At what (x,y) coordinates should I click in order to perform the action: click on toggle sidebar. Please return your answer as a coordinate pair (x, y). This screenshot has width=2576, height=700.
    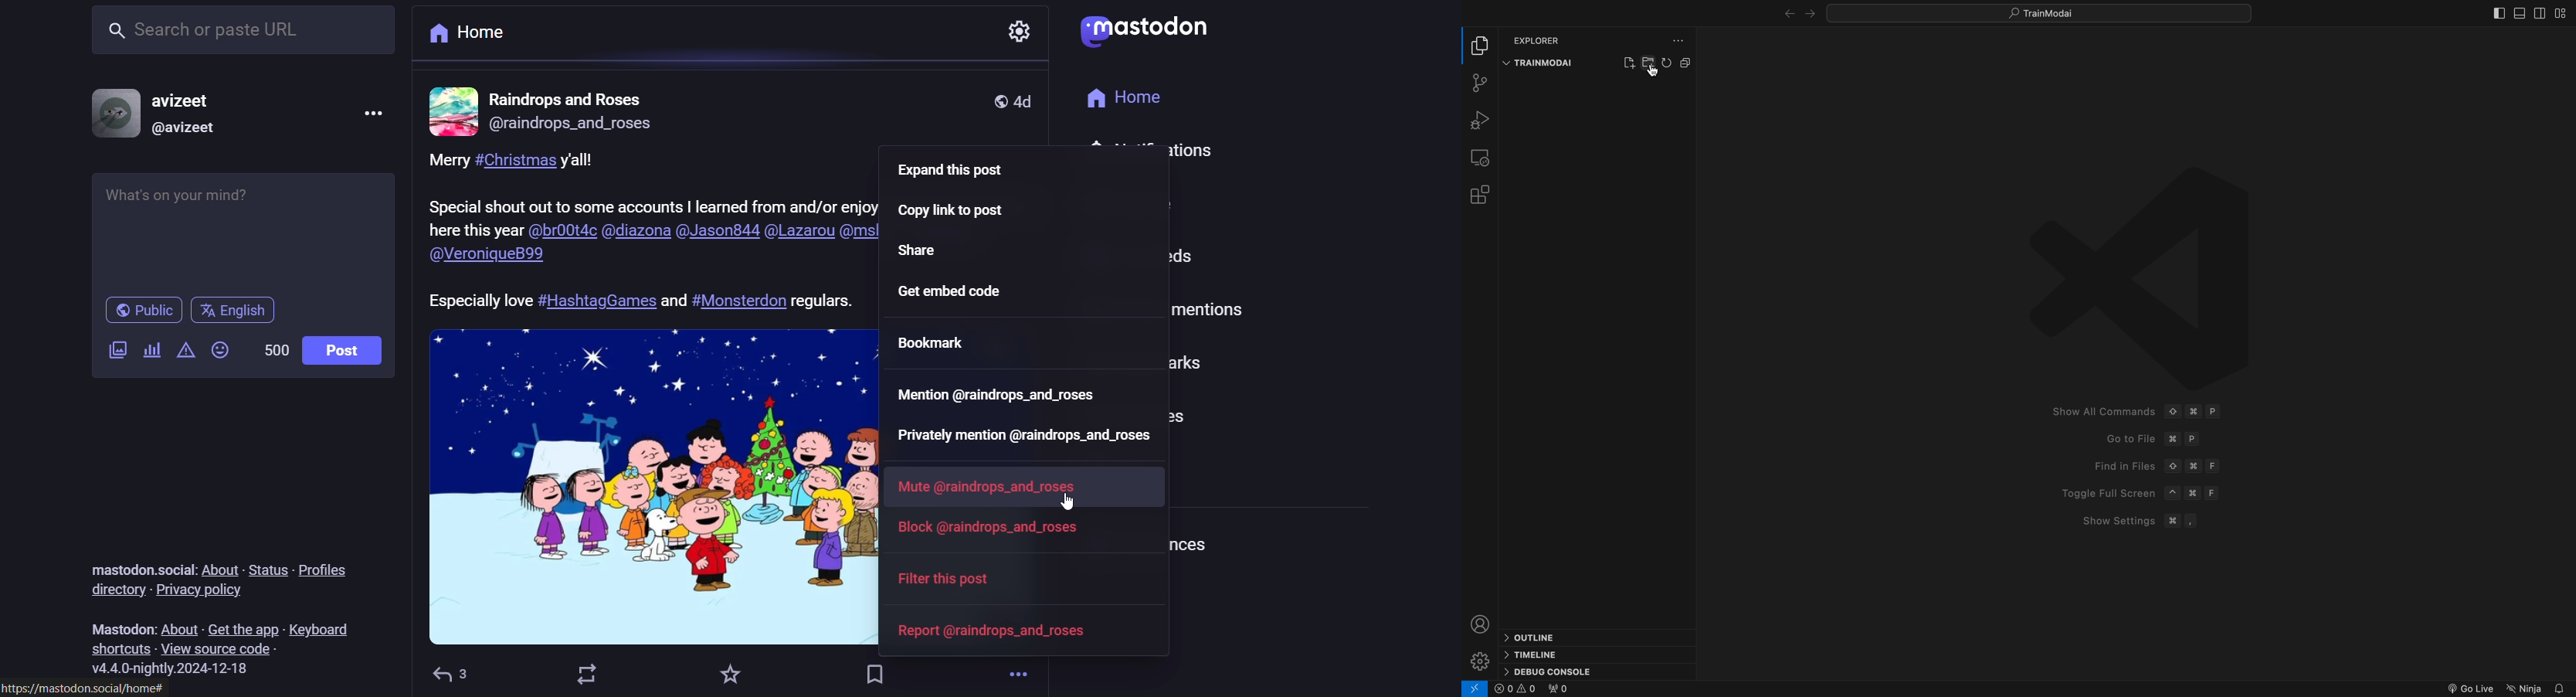
    Looking at the image, I should click on (2561, 12).